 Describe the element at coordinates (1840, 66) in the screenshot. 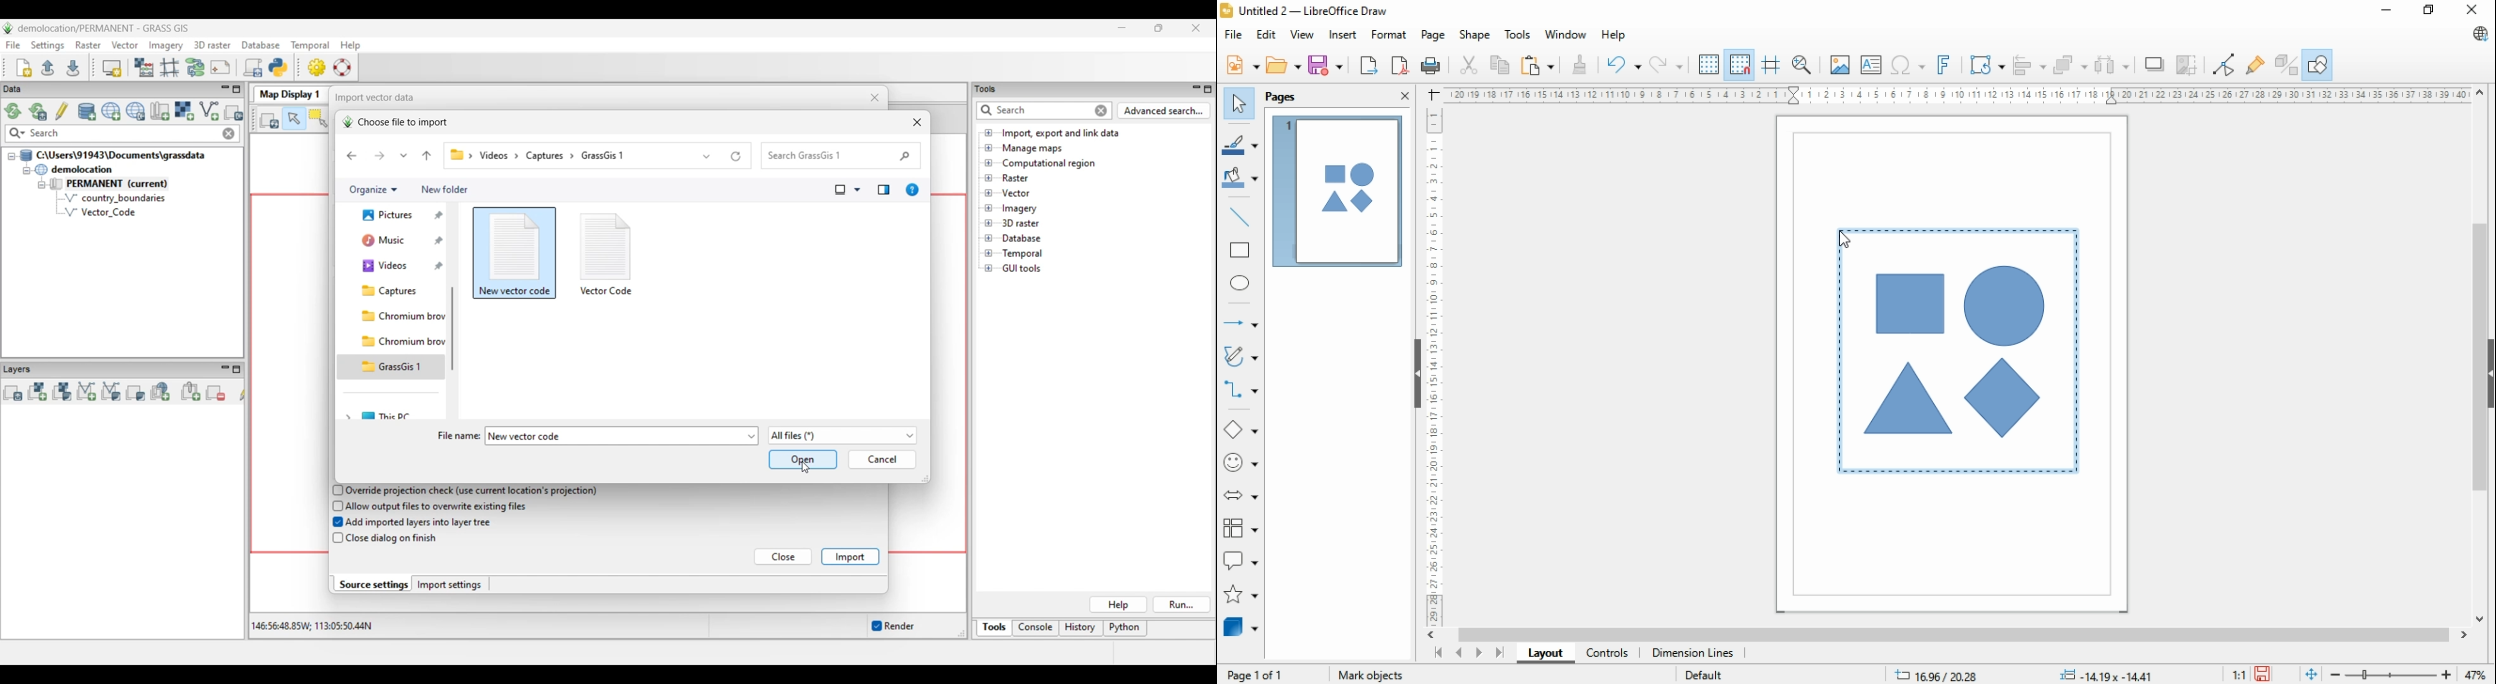

I see `insert image` at that location.